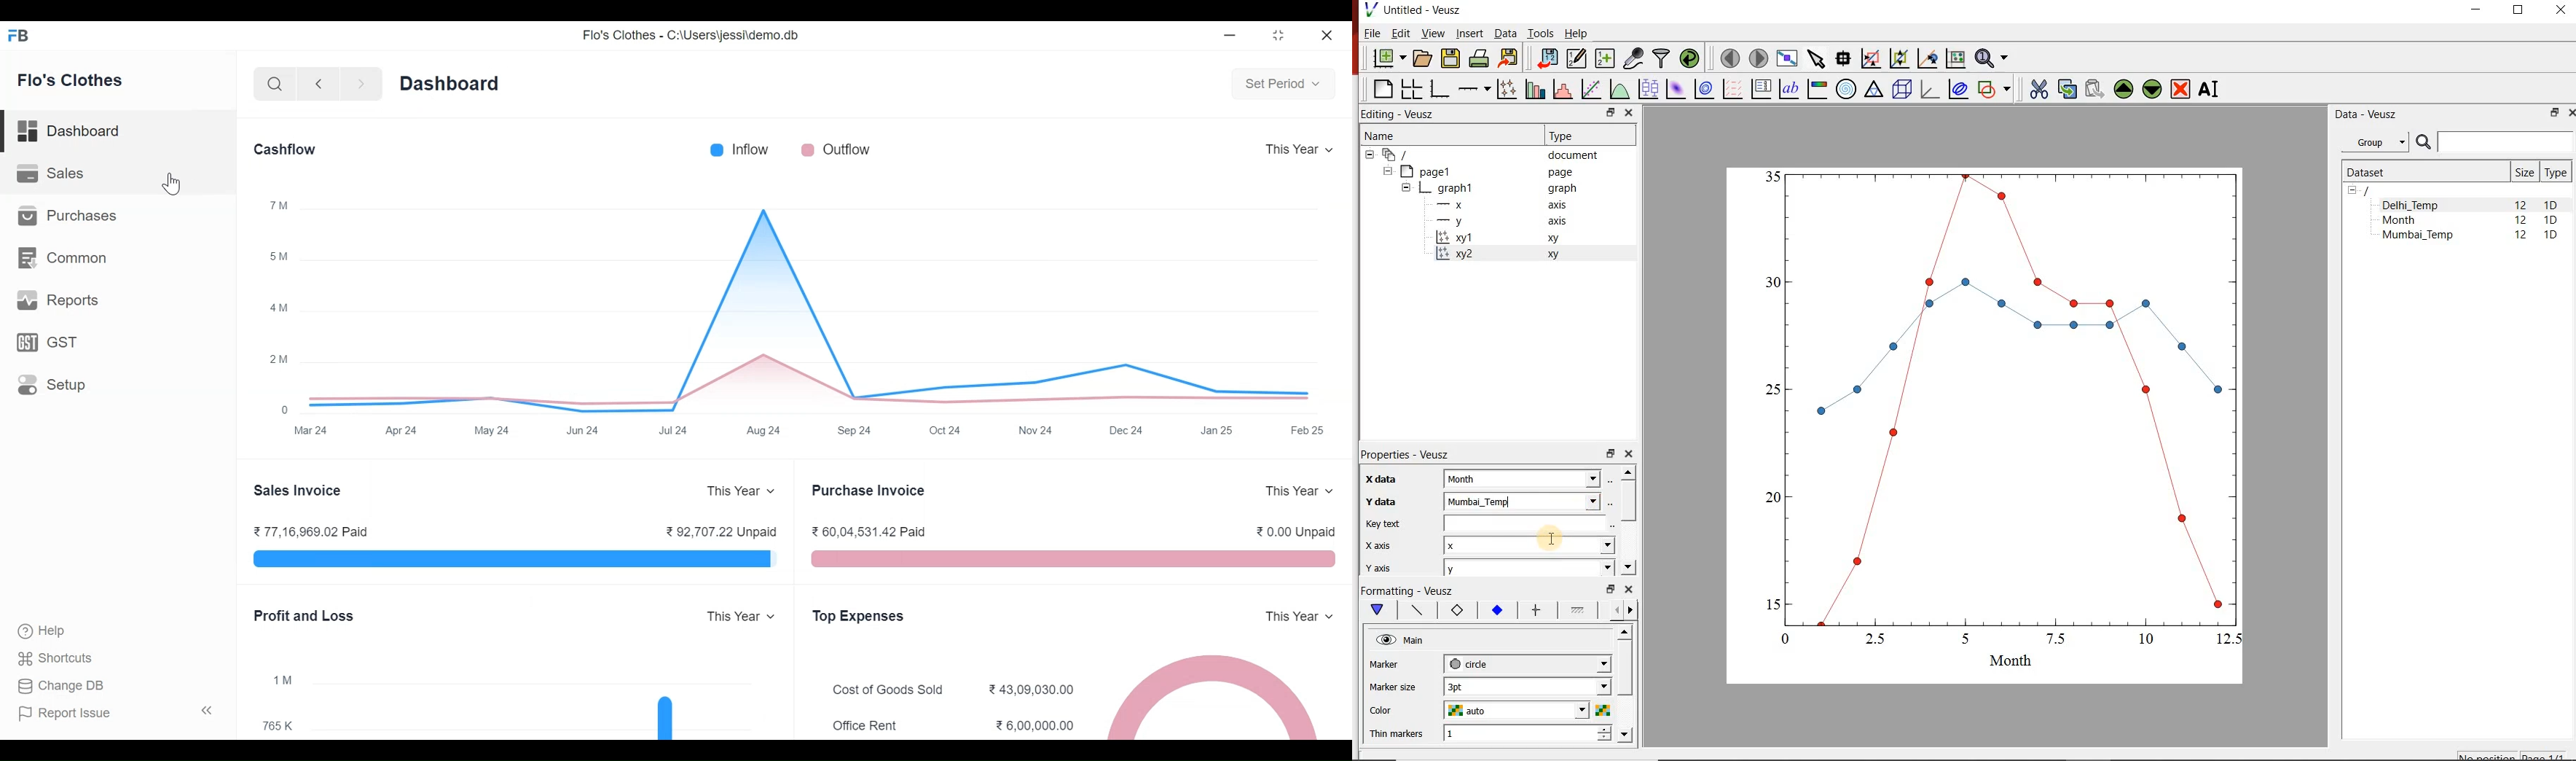  What do you see at coordinates (862, 617) in the screenshot?
I see `Top Expenses` at bounding box center [862, 617].